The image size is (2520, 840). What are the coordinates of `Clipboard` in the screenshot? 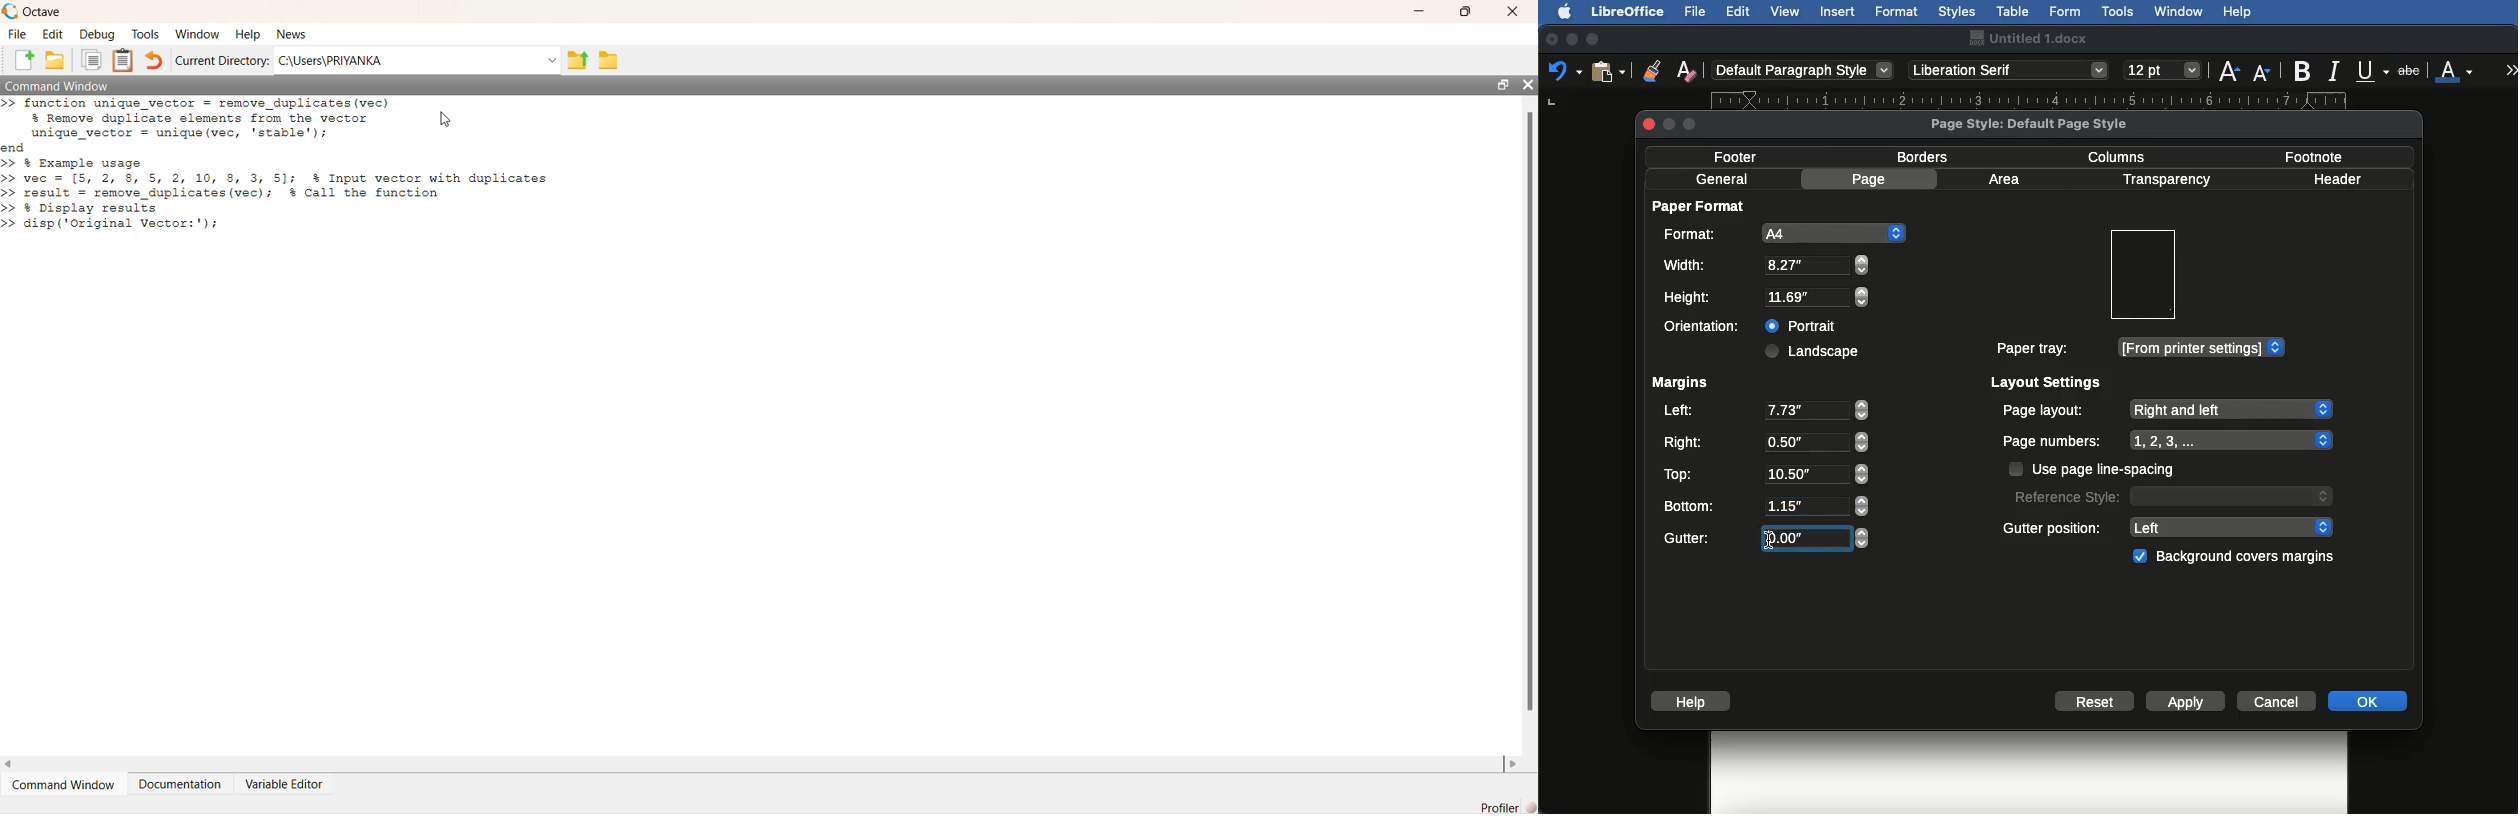 It's located at (1608, 70).